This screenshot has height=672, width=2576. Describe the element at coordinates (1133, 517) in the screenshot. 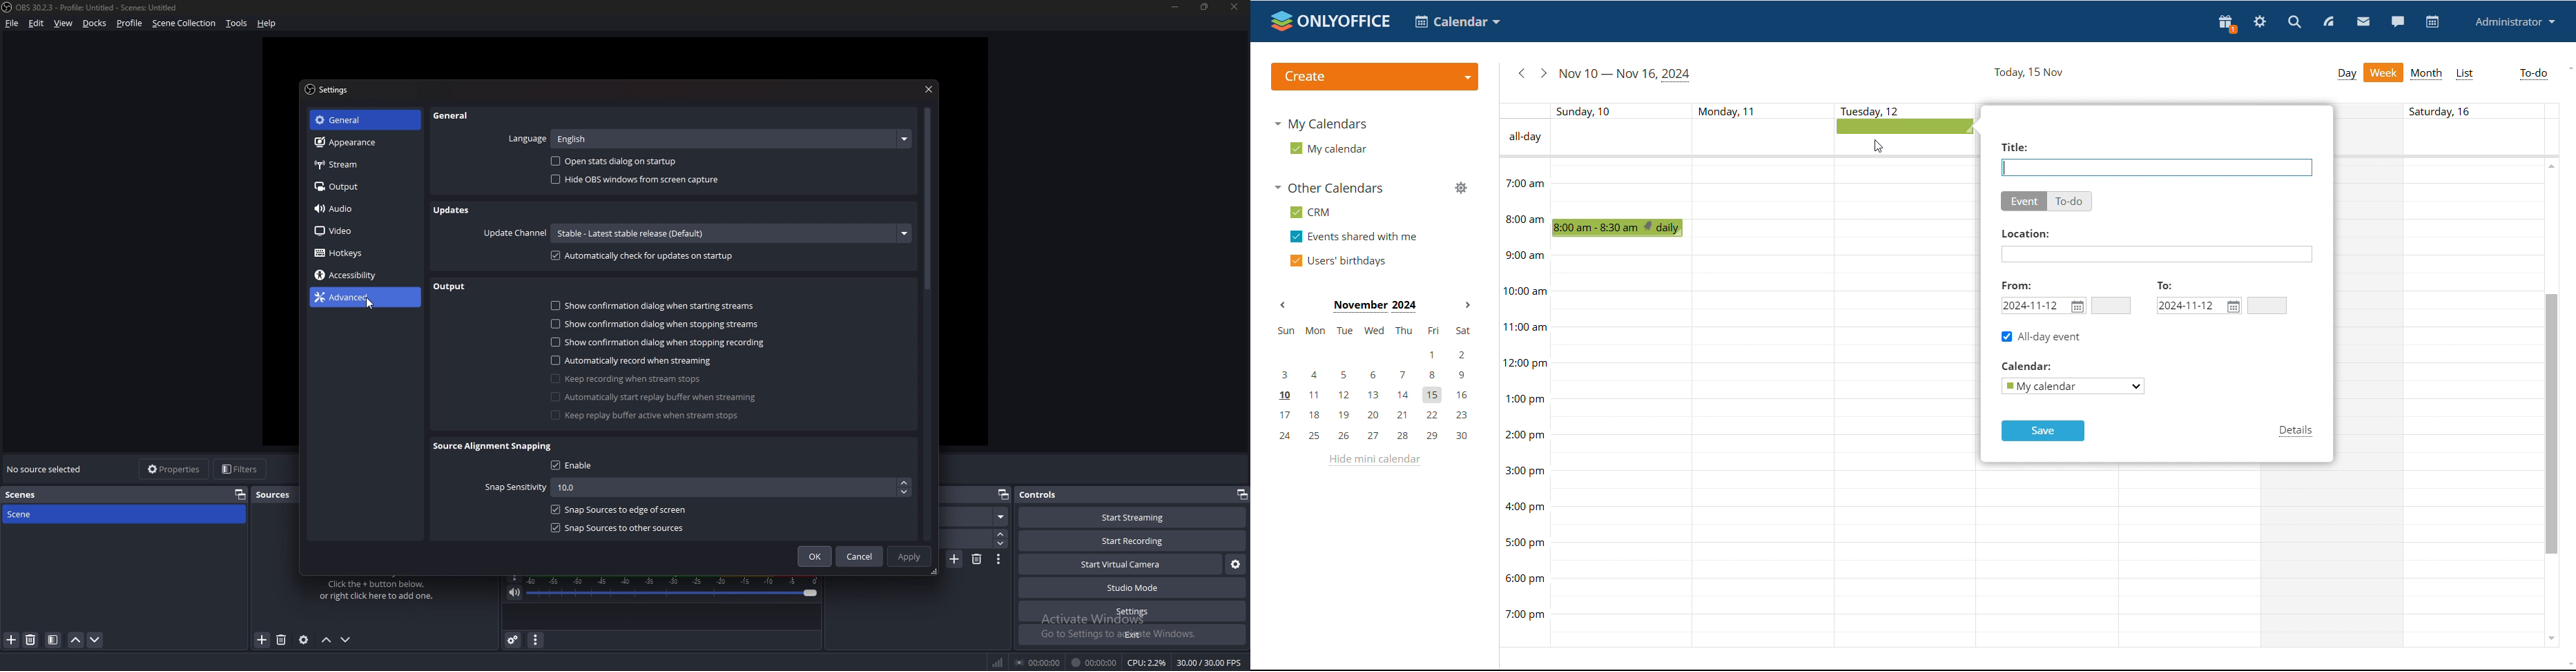

I see `start streaming` at that location.